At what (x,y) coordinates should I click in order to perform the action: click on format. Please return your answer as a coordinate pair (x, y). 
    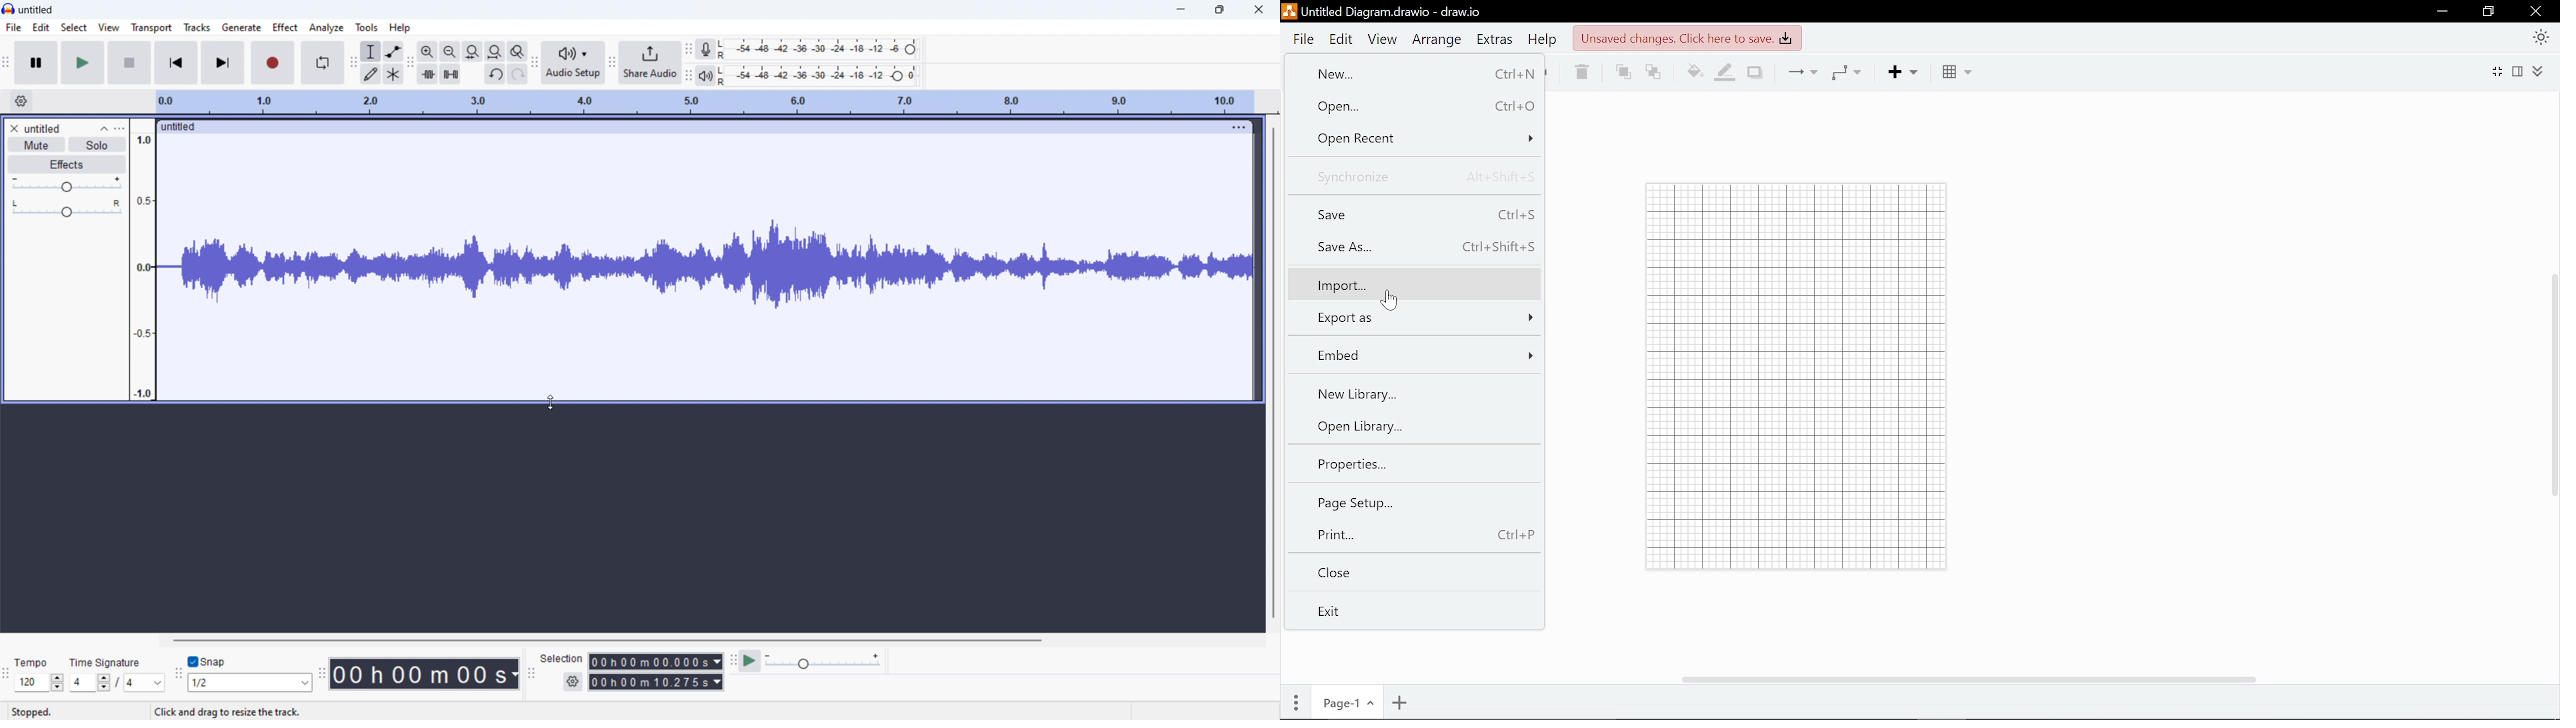
    Looking at the image, I should click on (2519, 74).